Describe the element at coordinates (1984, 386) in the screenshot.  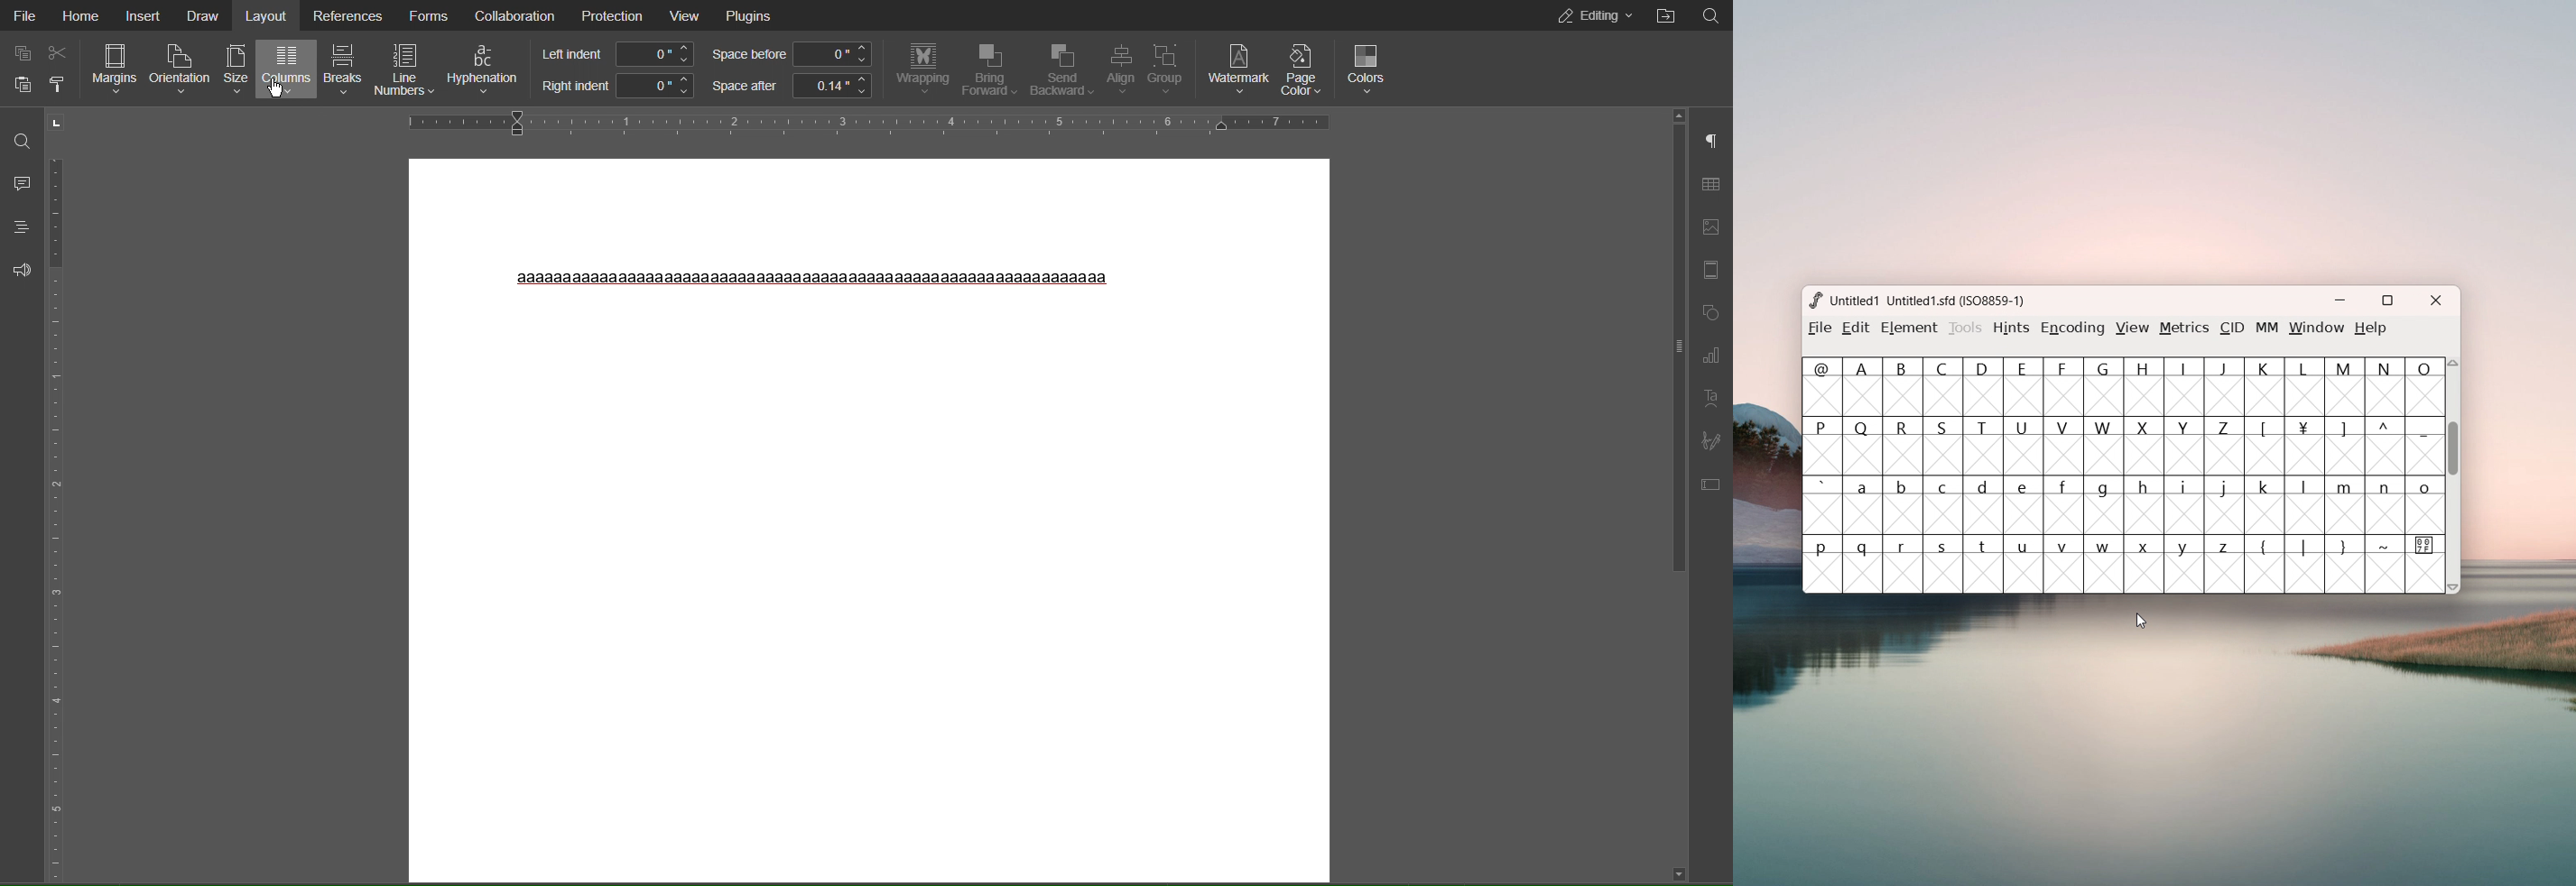
I see `` at that location.